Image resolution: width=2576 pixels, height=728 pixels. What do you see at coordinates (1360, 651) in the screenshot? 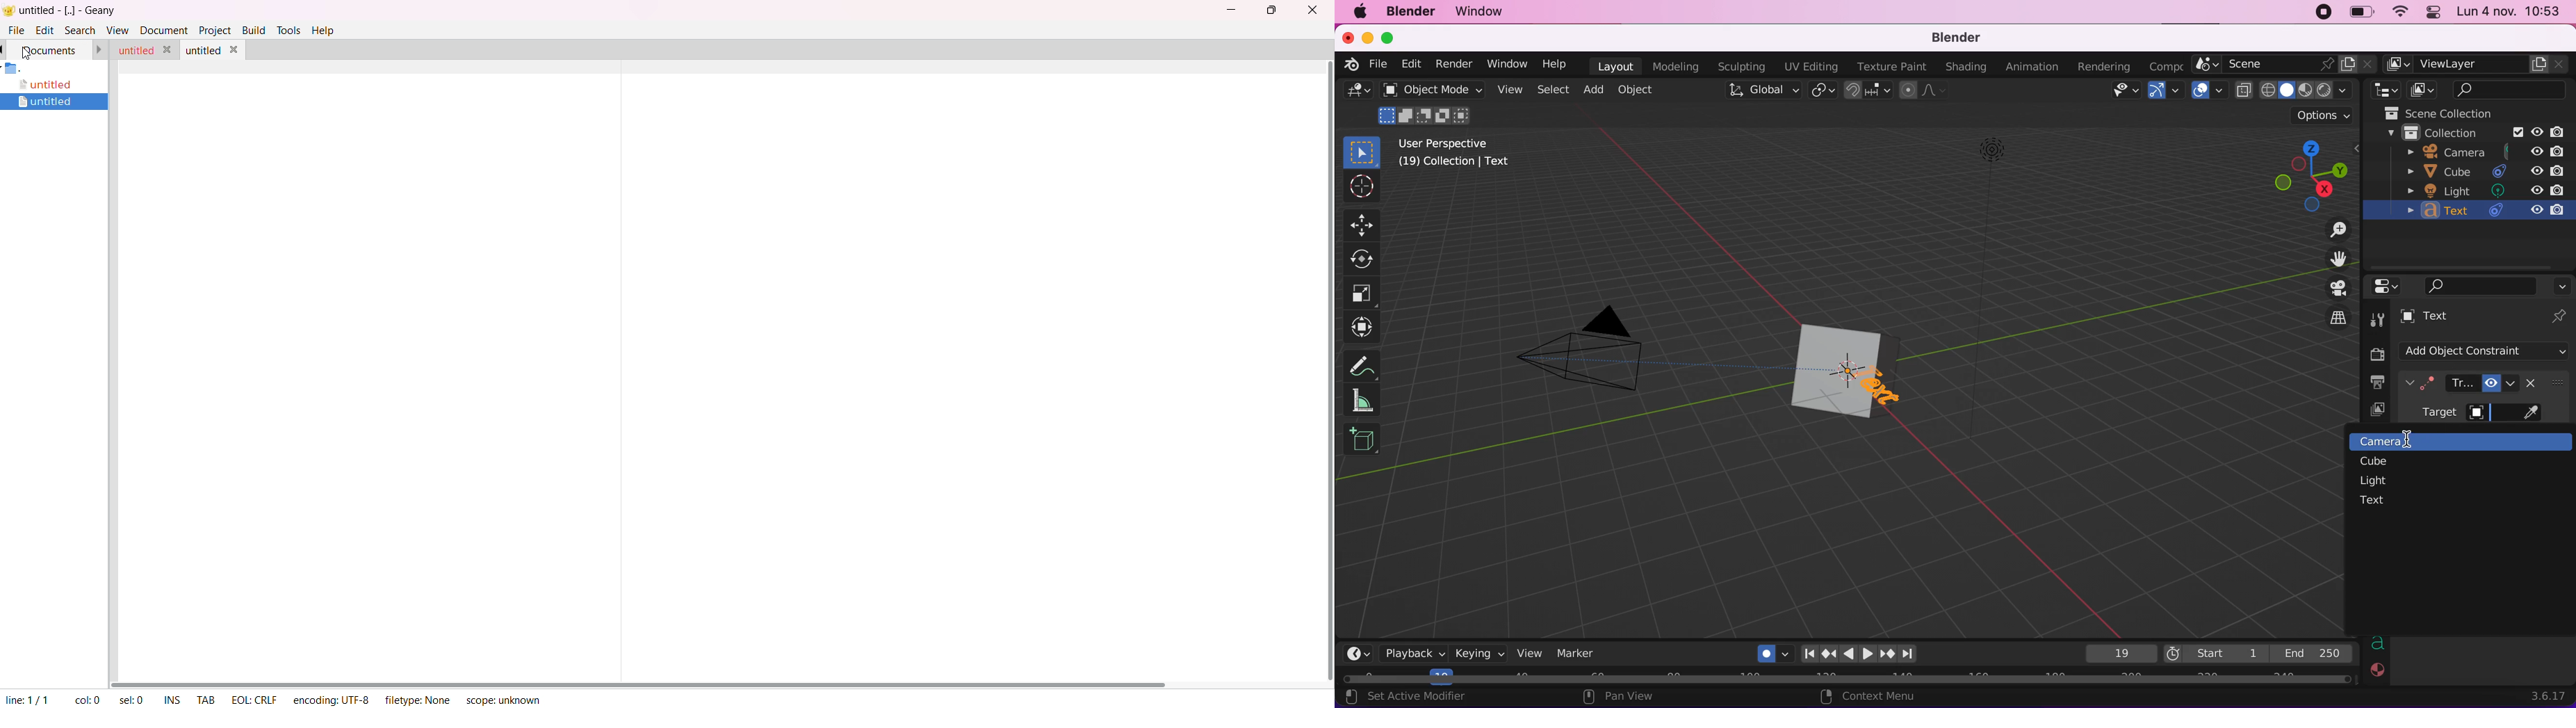
I see `editor type` at bounding box center [1360, 651].